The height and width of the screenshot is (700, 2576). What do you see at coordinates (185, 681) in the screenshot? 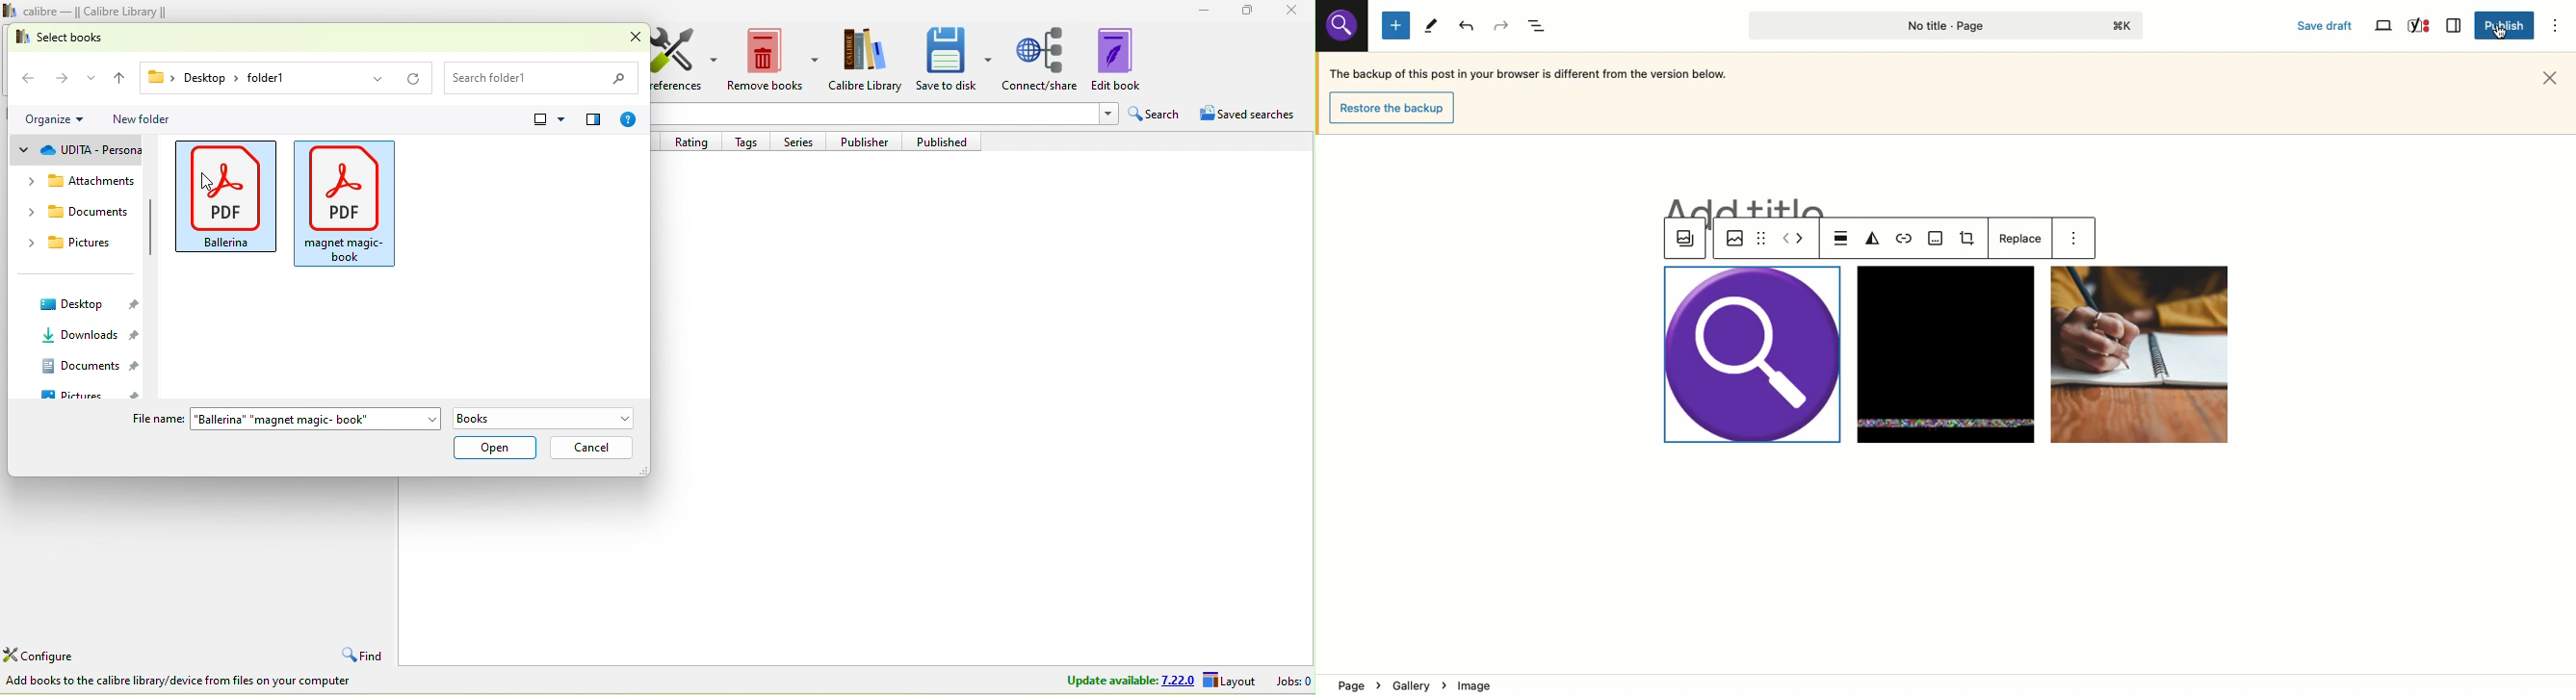
I see `add books to the calibre library /device from files on your computer` at bounding box center [185, 681].